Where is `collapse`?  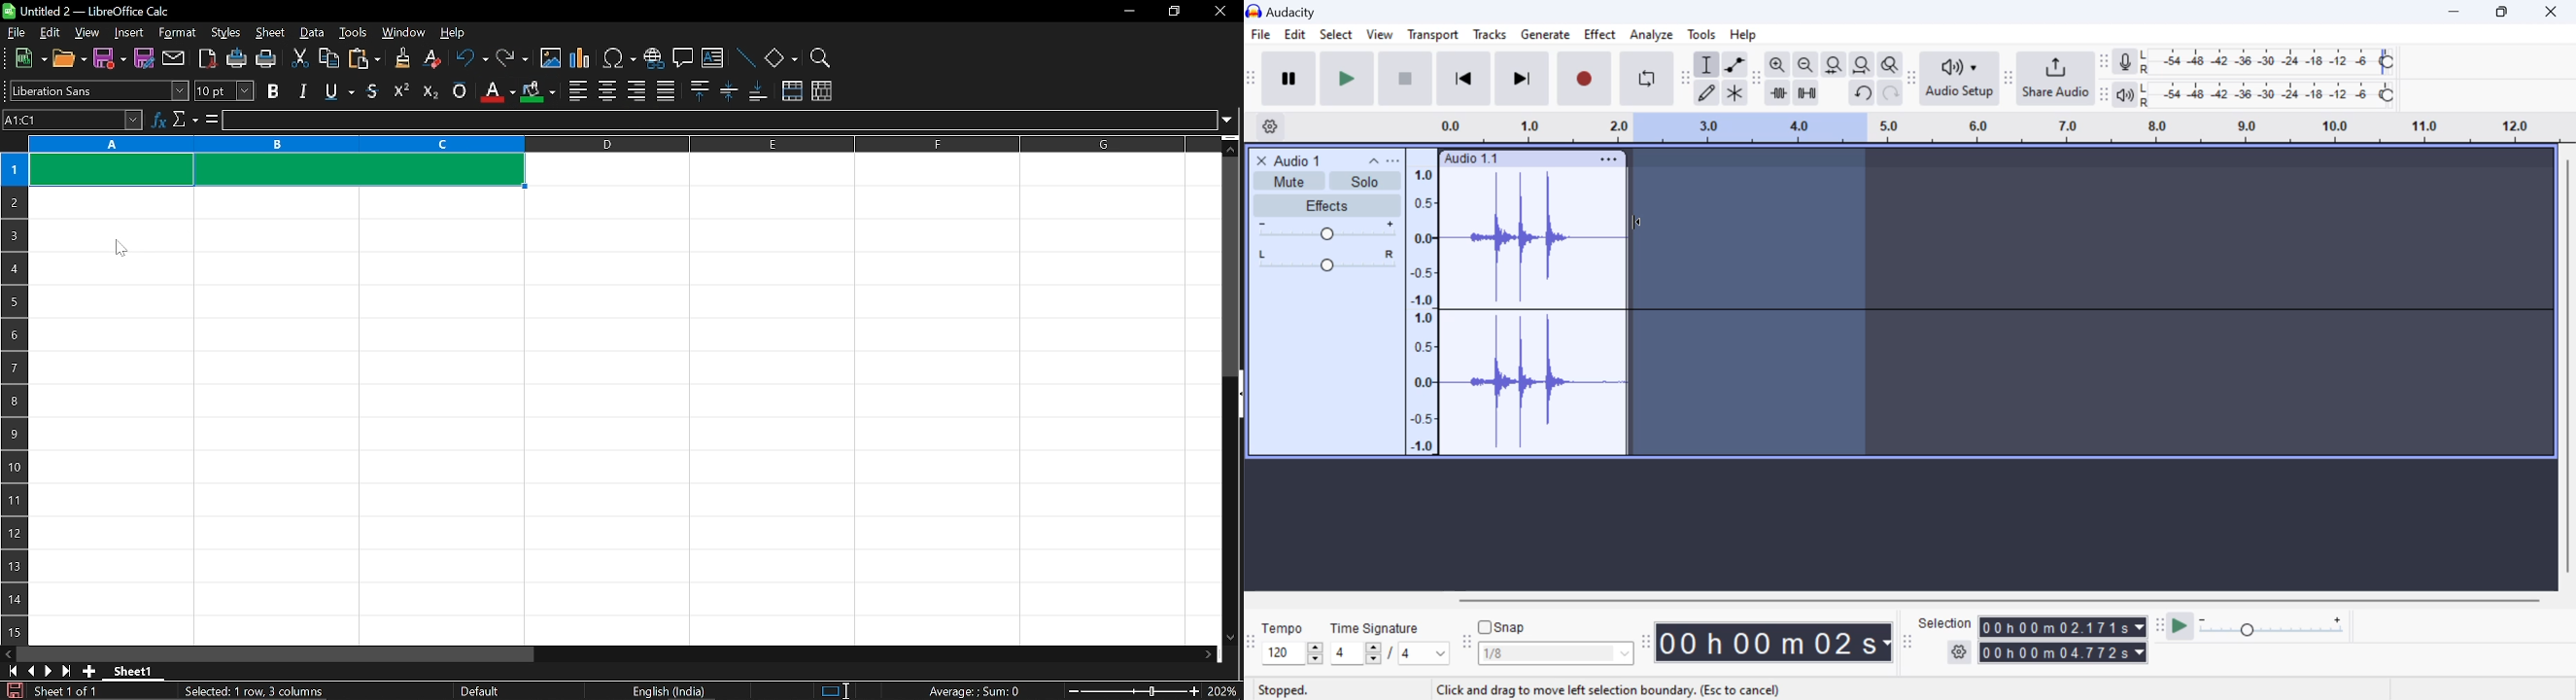 collapse is located at coordinates (1372, 160).